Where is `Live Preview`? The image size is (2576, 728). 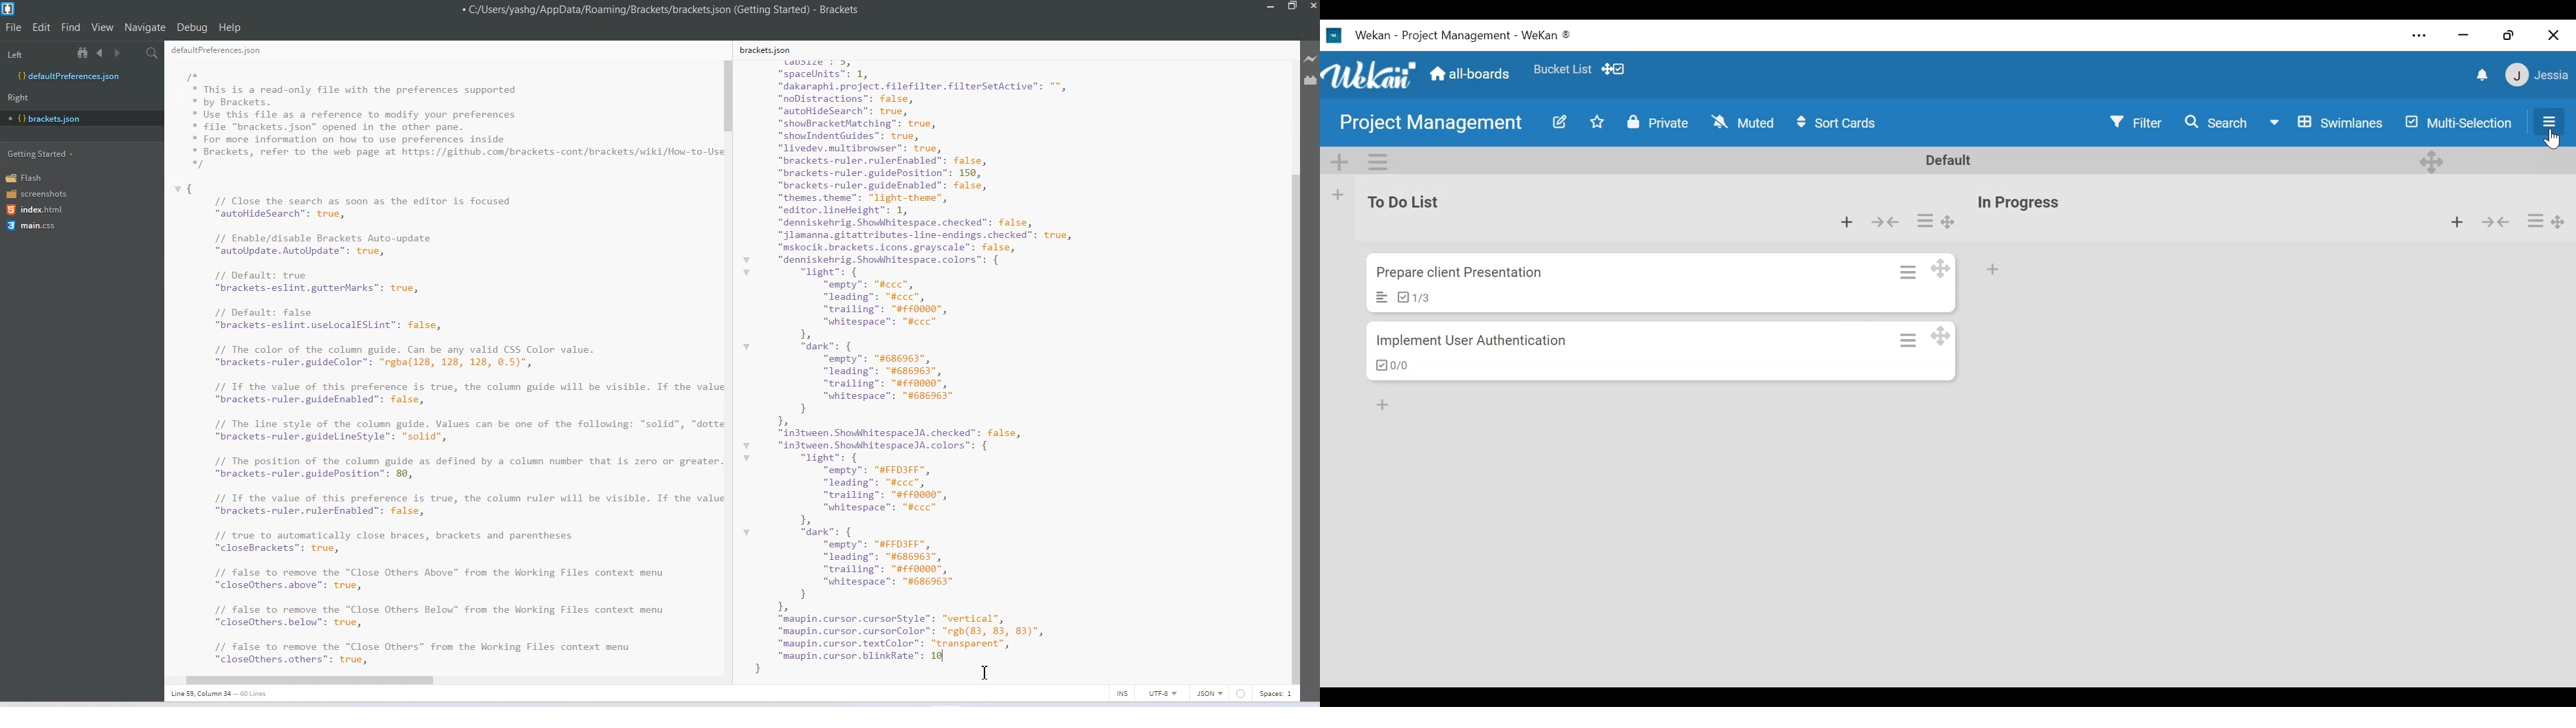
Live Preview is located at coordinates (1311, 59).